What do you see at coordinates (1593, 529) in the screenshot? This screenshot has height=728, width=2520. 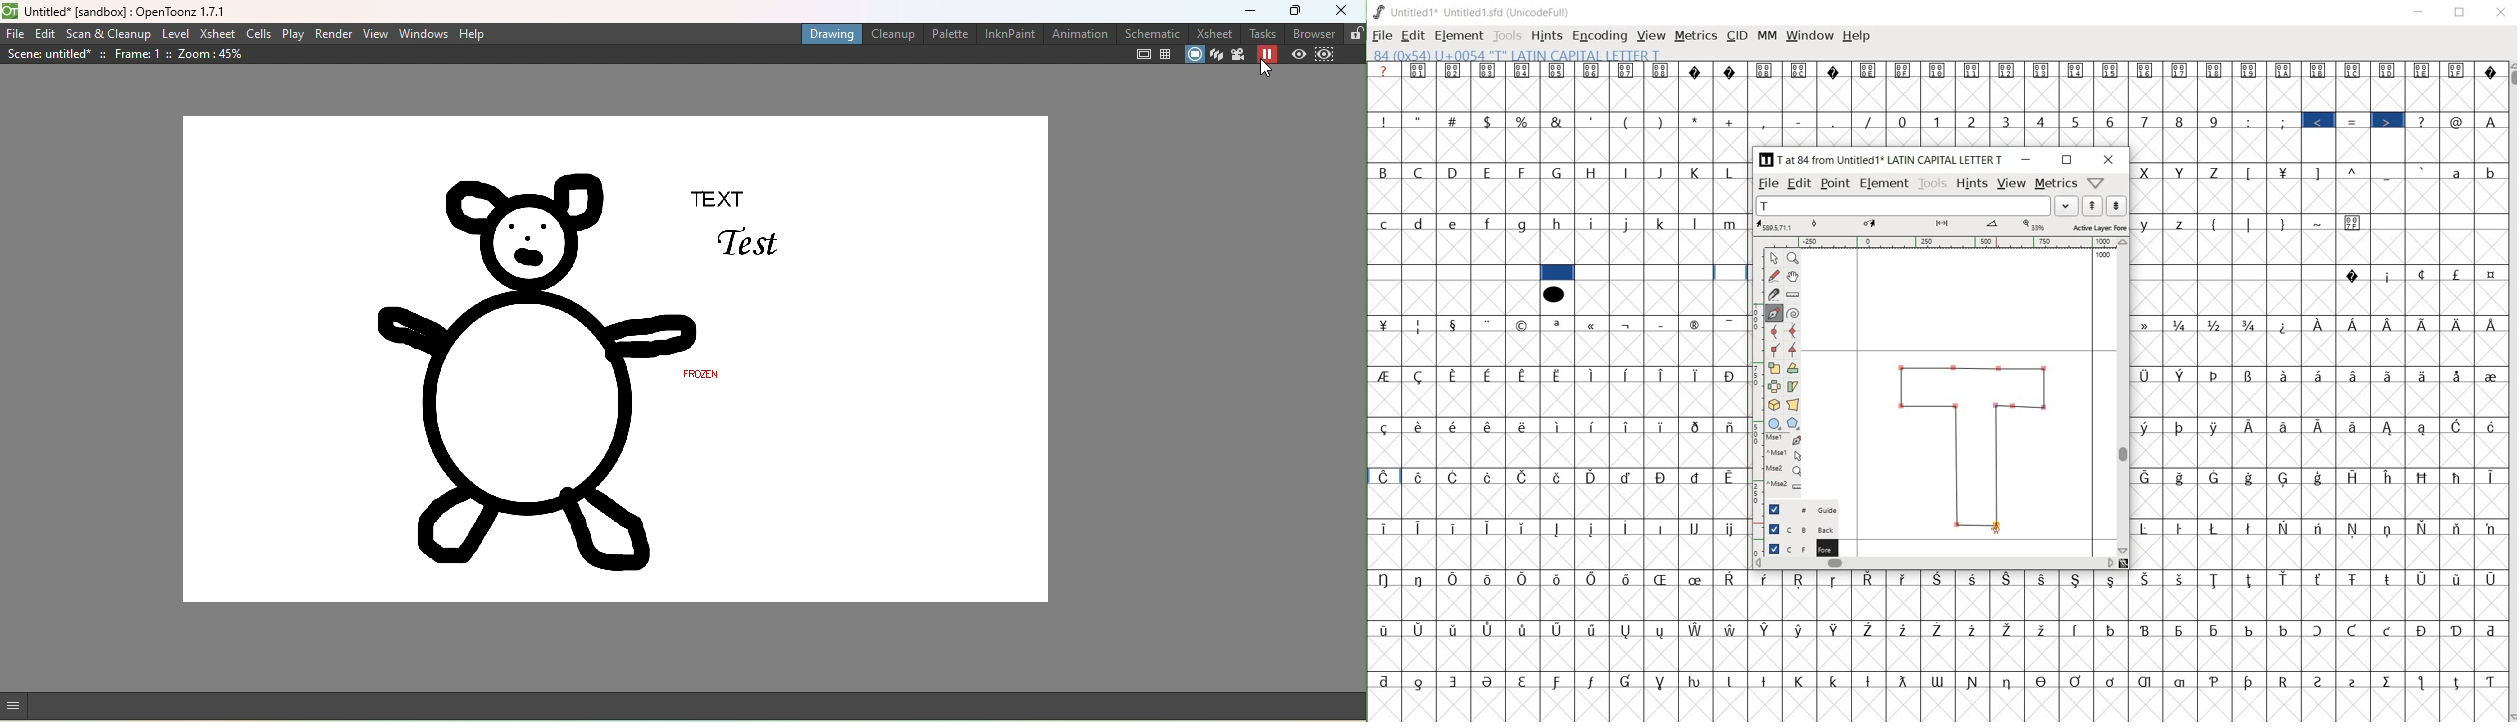 I see `Symbol` at bounding box center [1593, 529].